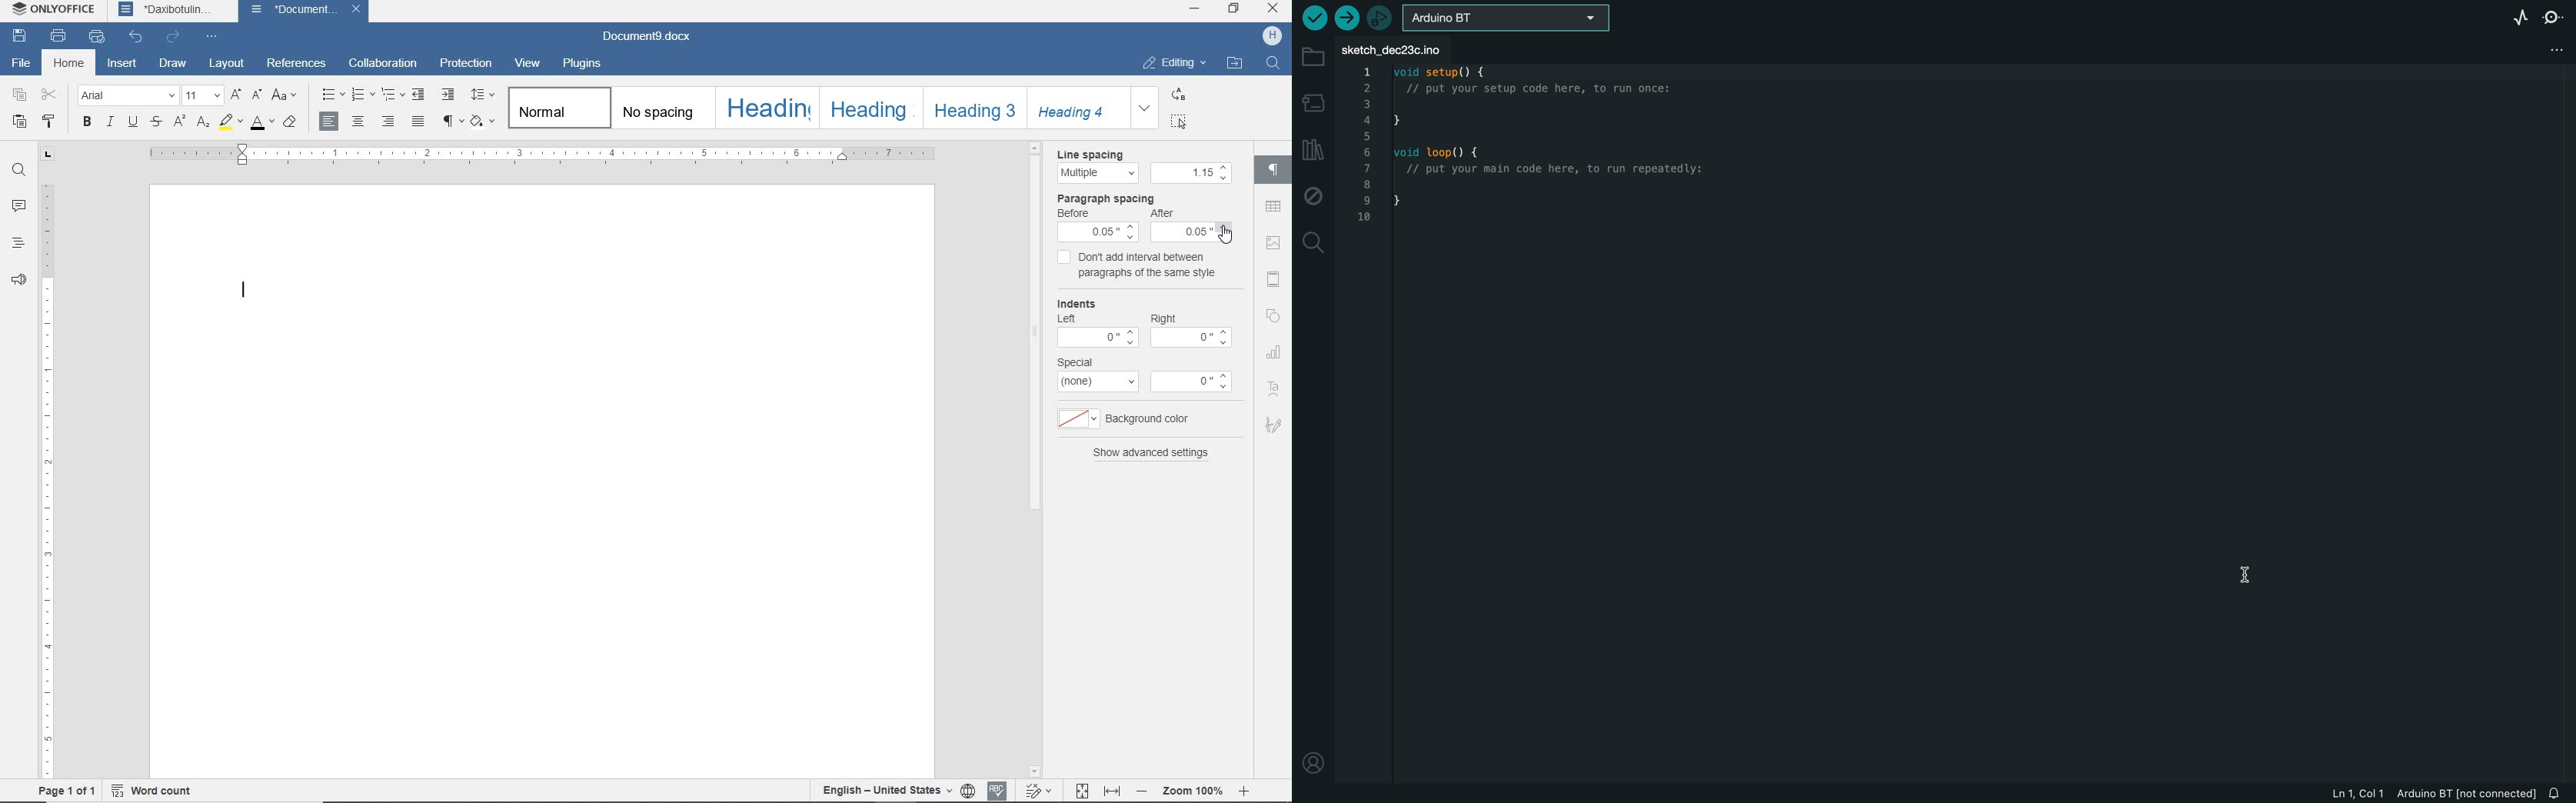 Image resolution: width=2576 pixels, height=812 pixels. What do you see at coordinates (1274, 66) in the screenshot?
I see `FIND` at bounding box center [1274, 66].